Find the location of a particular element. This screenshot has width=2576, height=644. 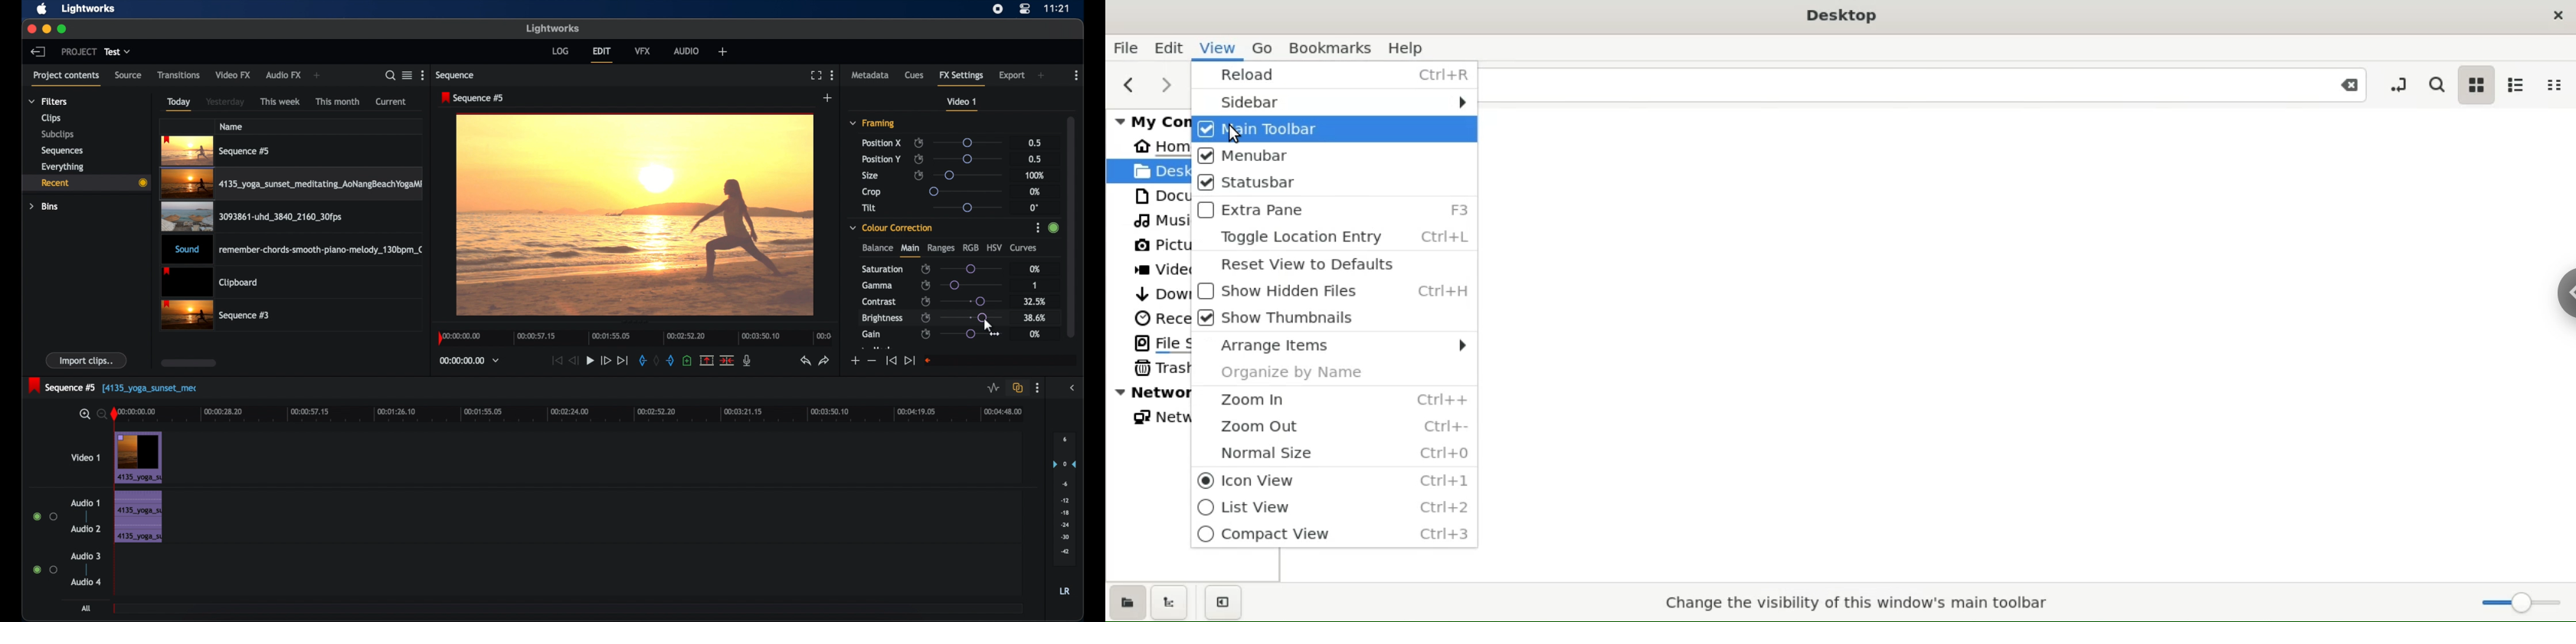

project contents is located at coordinates (66, 78).